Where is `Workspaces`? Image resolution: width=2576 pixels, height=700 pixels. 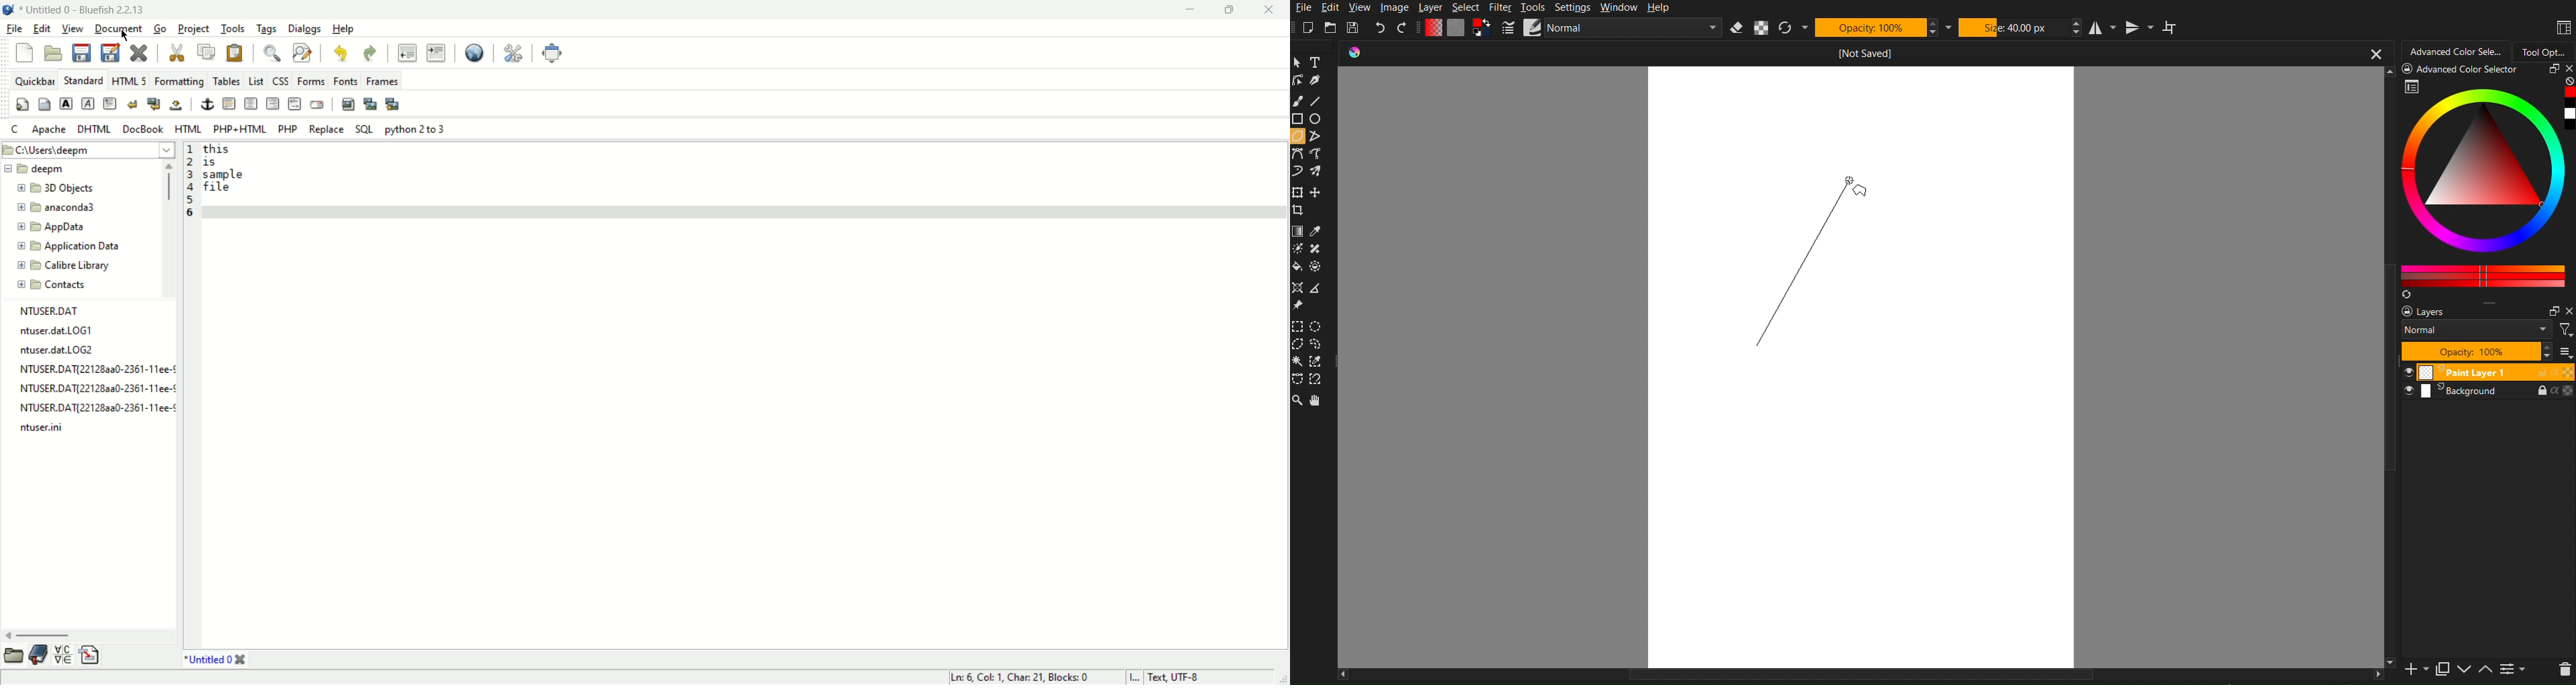
Workspaces is located at coordinates (2563, 27).